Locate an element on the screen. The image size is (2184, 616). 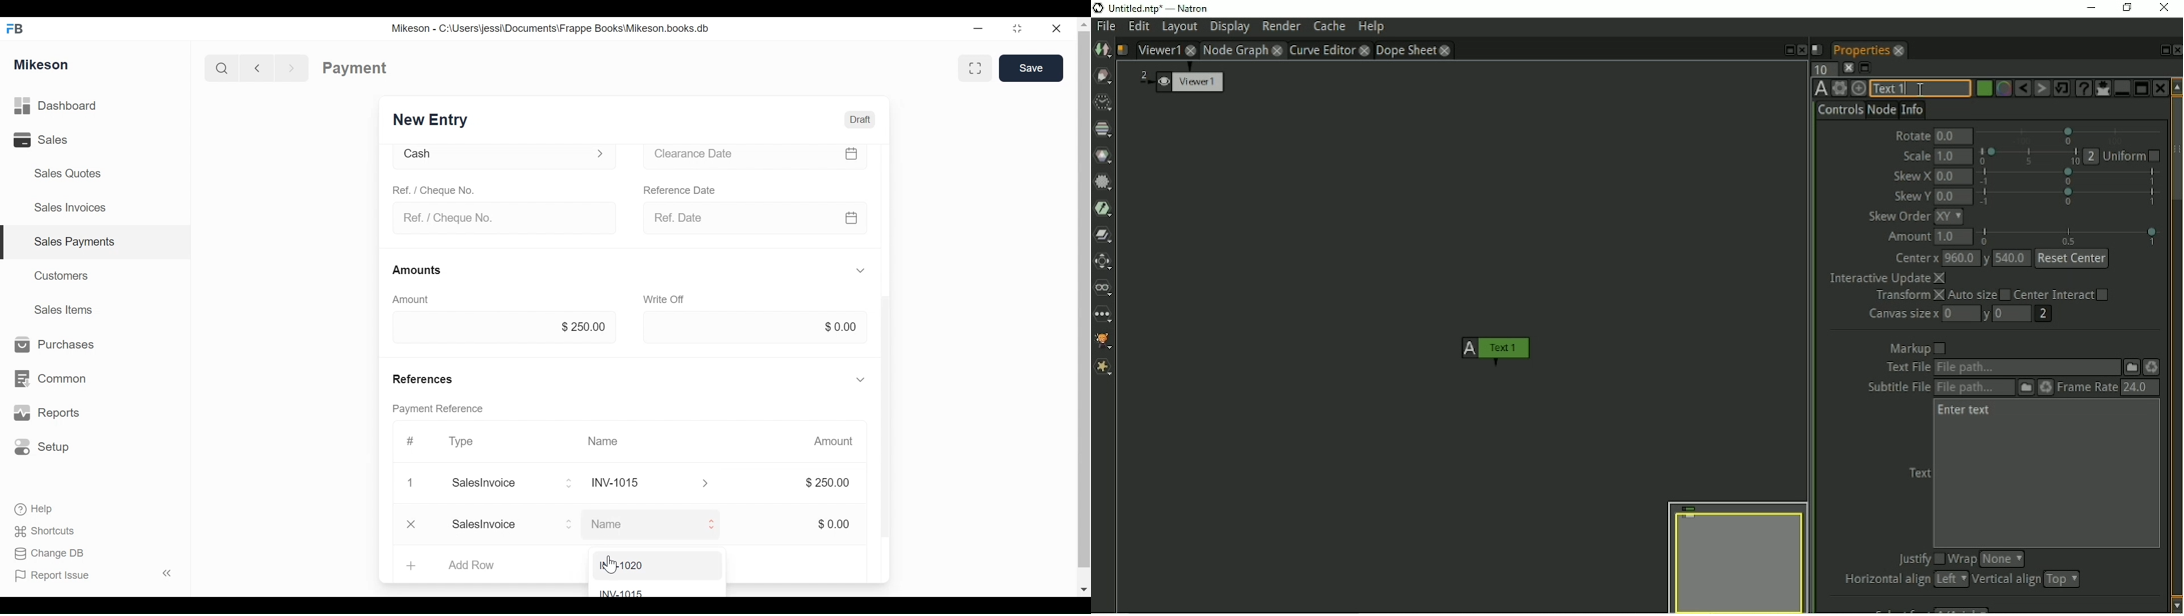
Change DB is located at coordinates (52, 554).